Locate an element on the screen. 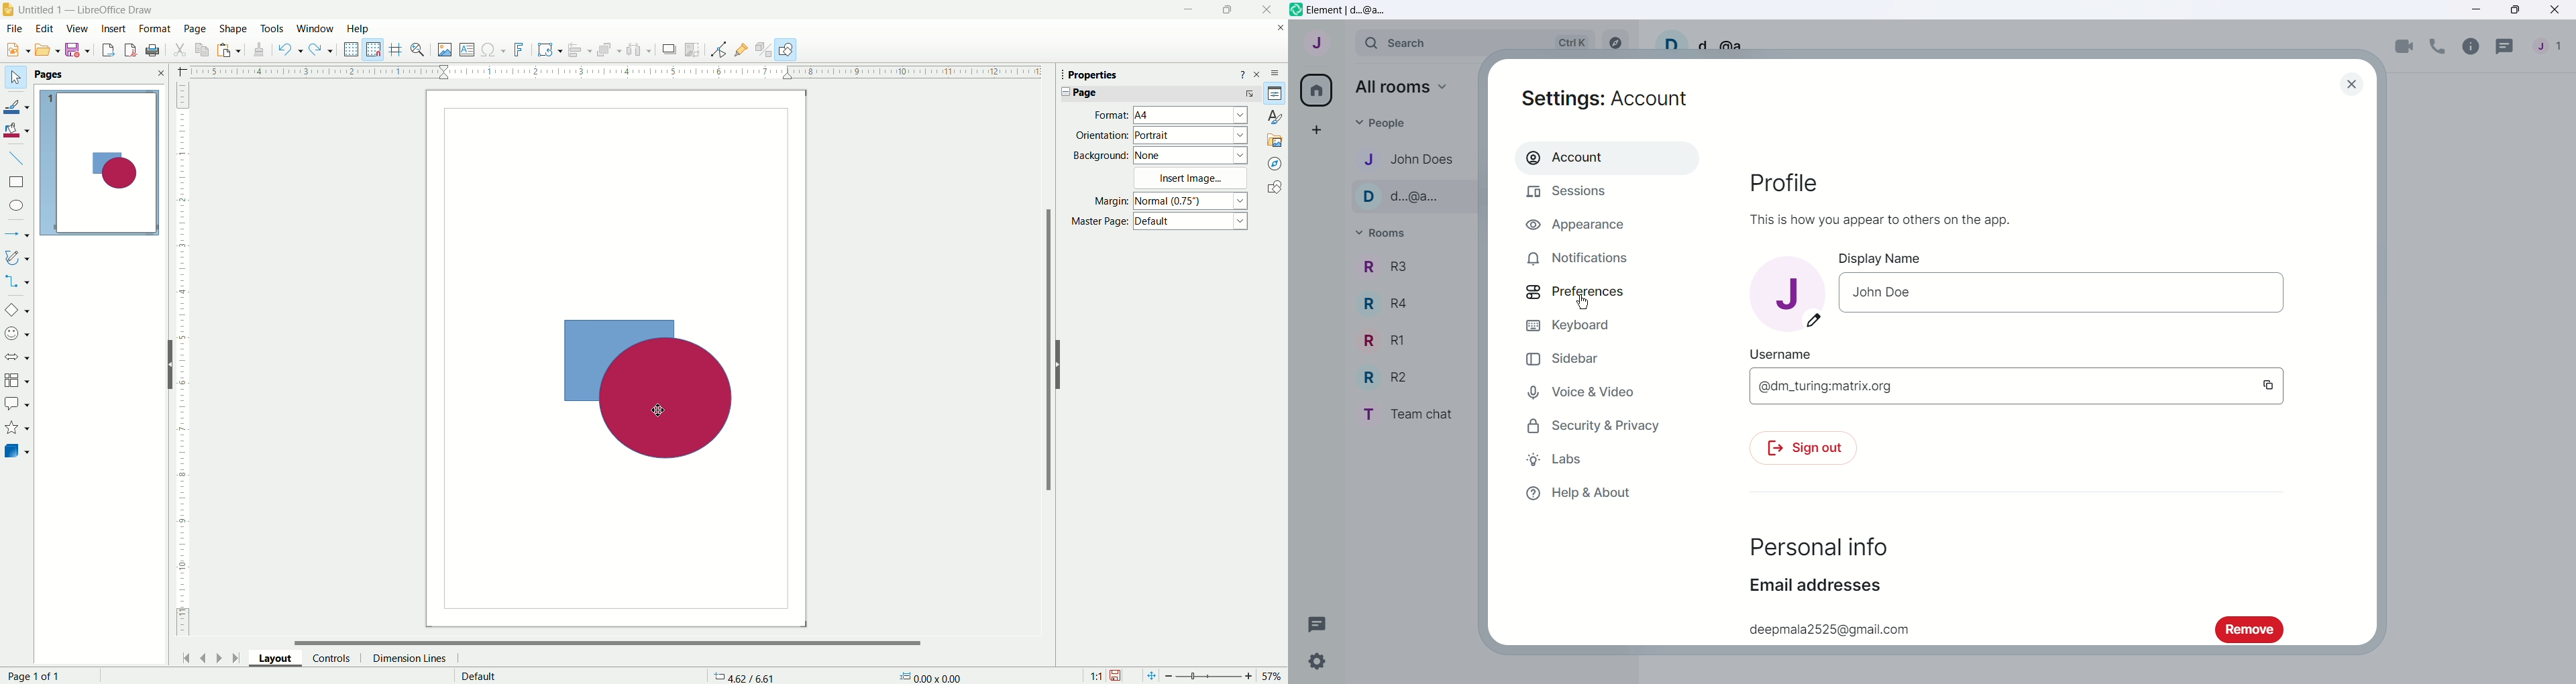  export is located at coordinates (104, 51).